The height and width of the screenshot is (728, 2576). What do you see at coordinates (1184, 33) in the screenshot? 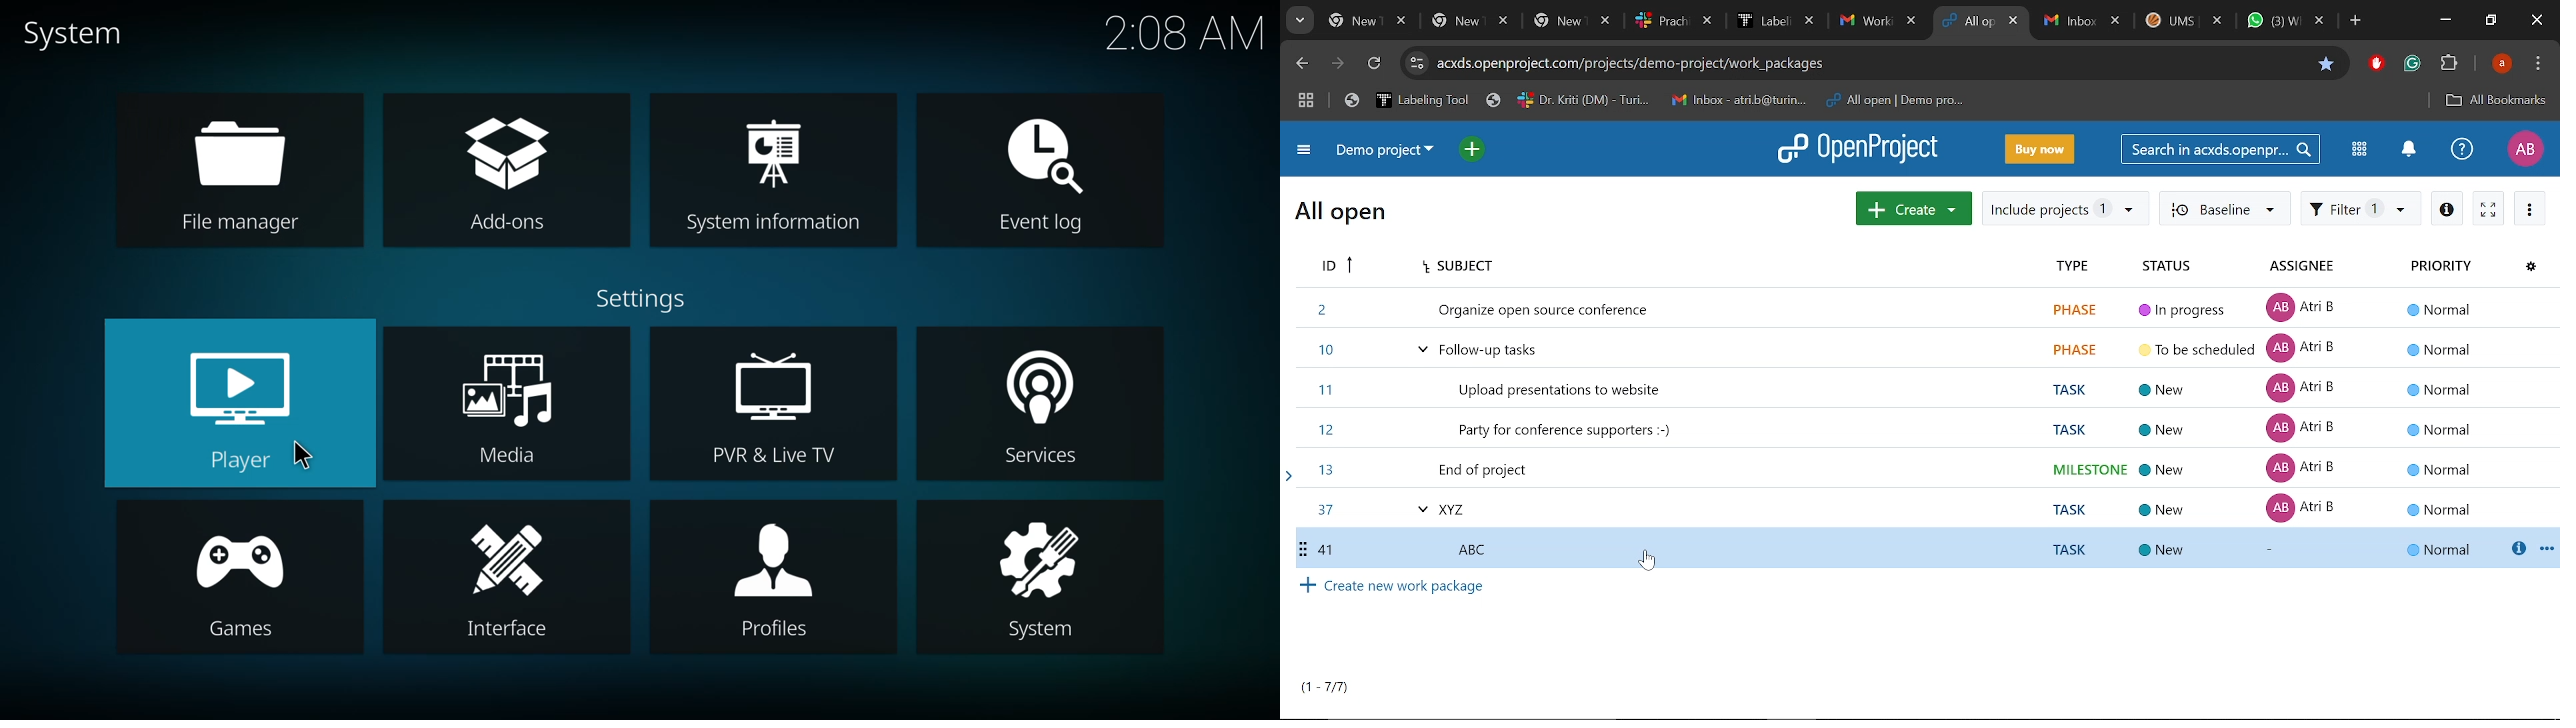
I see `time` at bounding box center [1184, 33].